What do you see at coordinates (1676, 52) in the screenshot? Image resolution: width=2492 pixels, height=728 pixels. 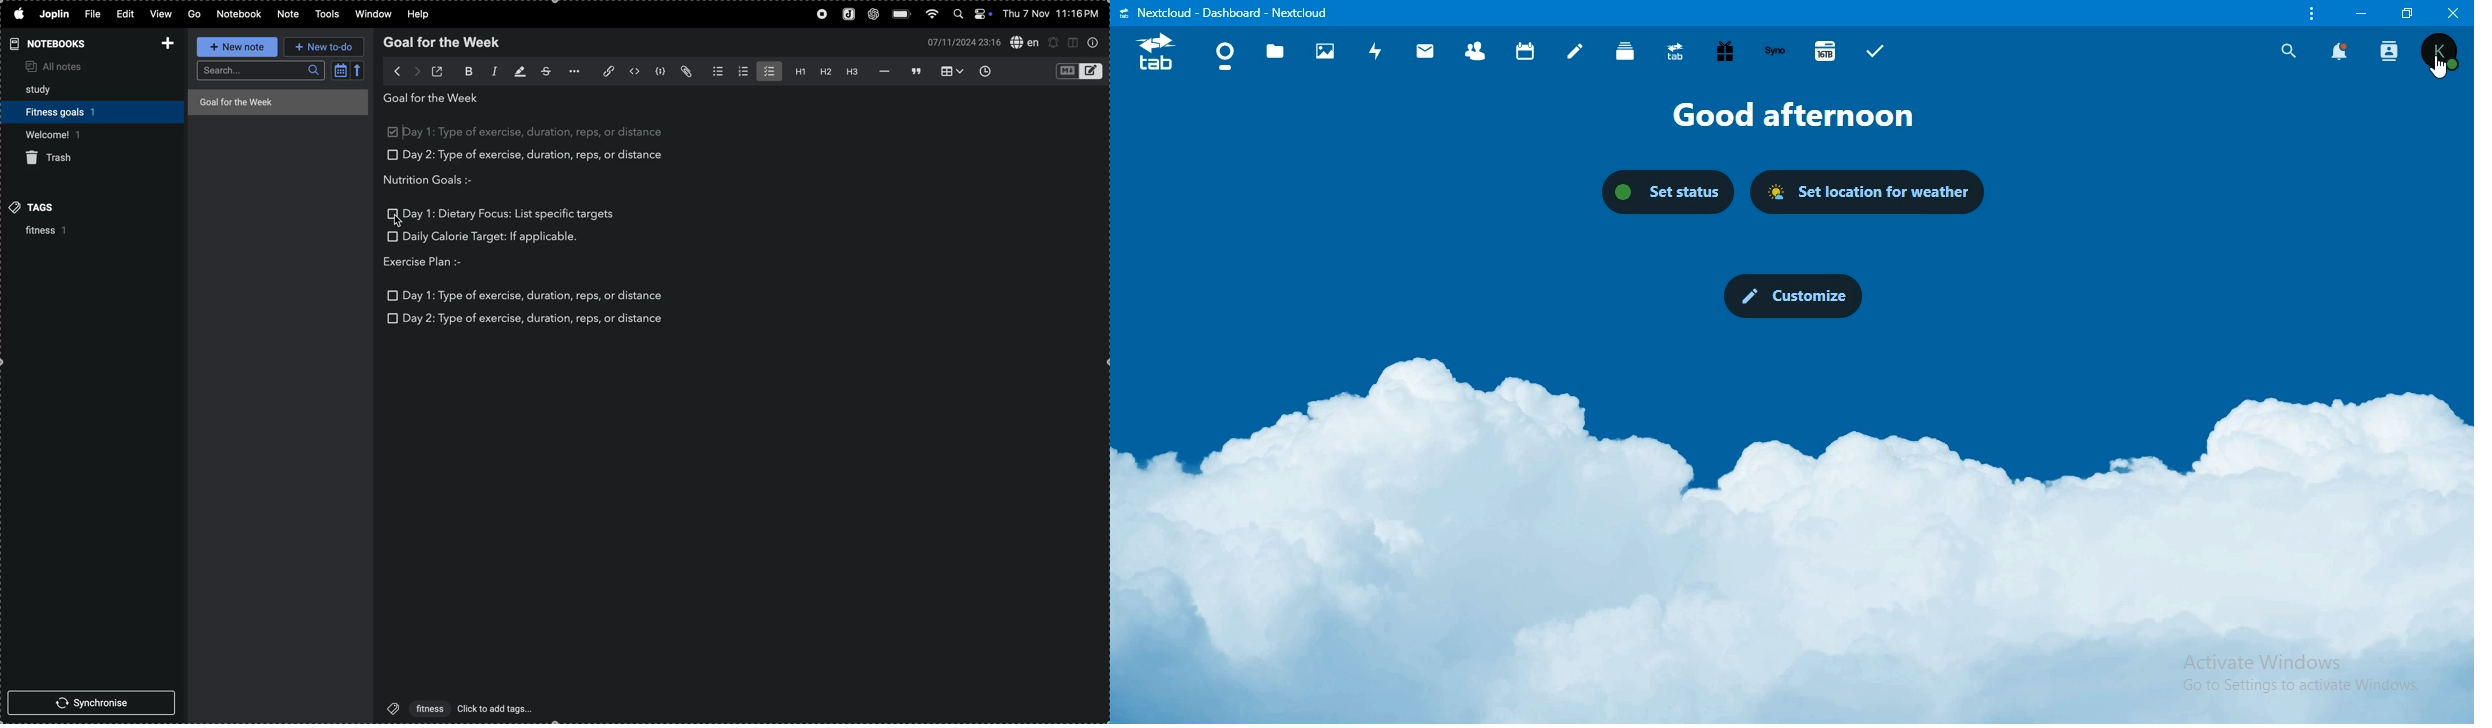 I see `upgrade` at bounding box center [1676, 52].